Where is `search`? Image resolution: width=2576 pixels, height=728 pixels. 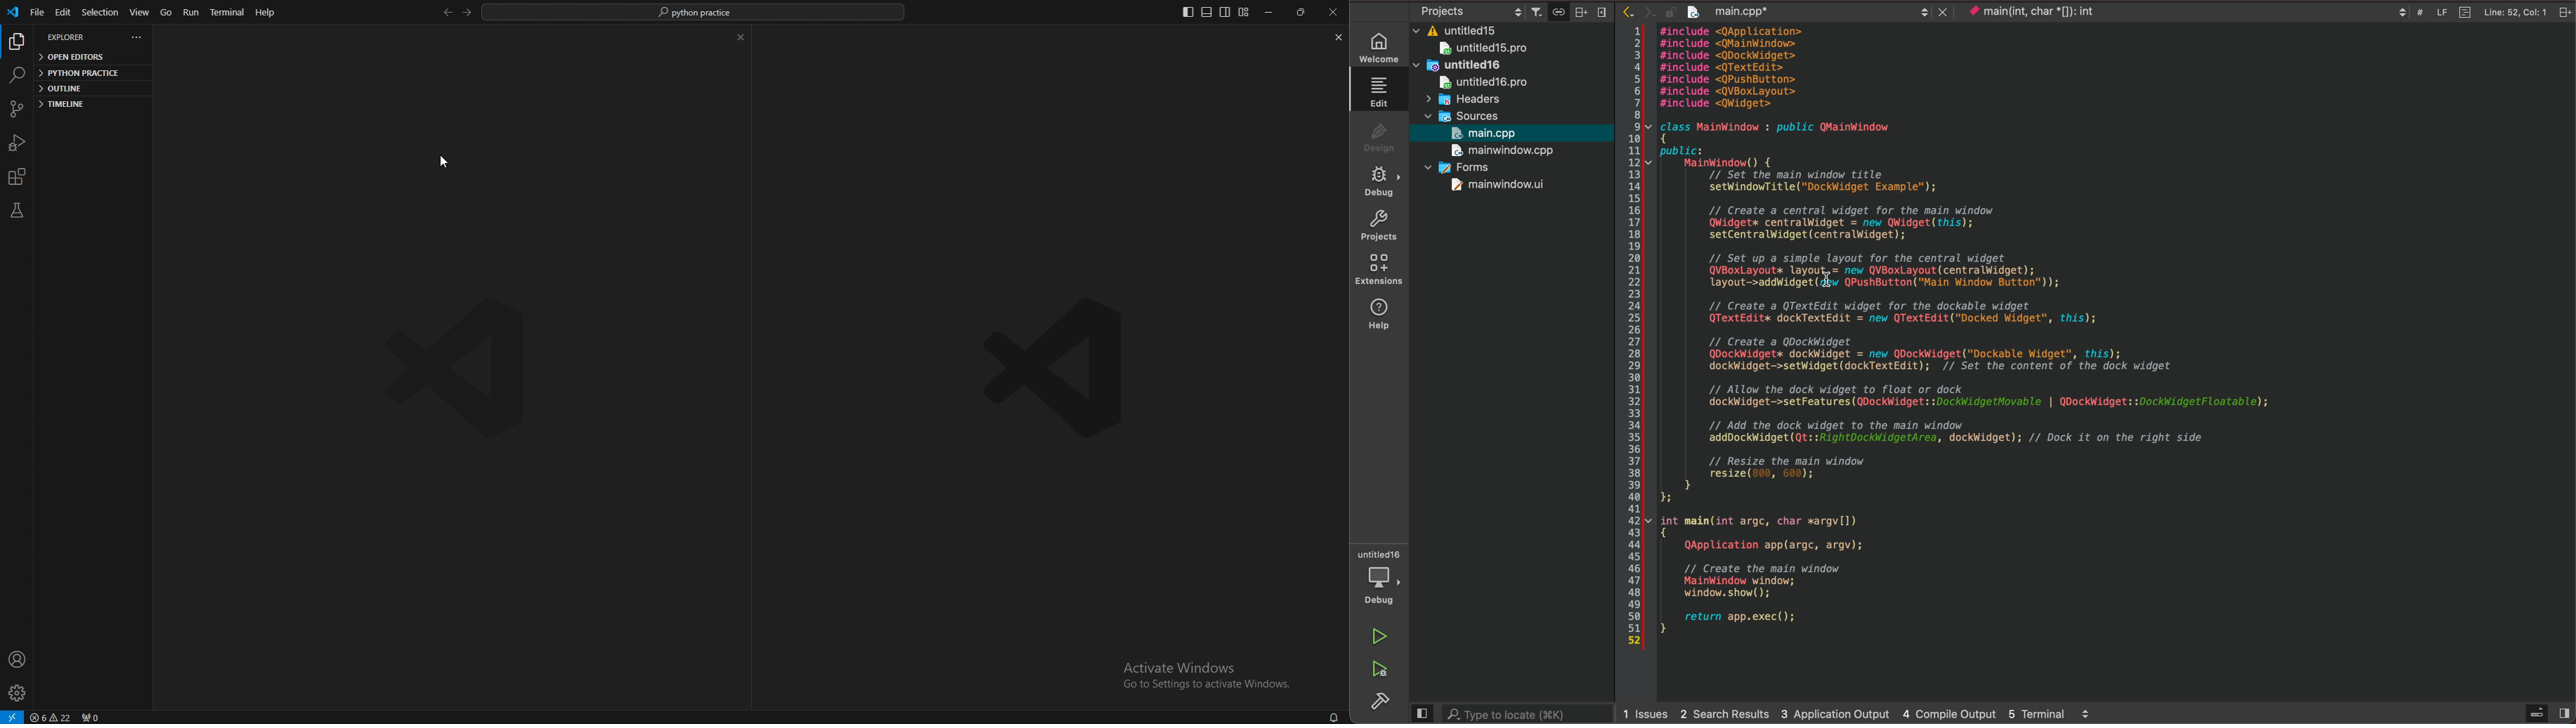 search is located at coordinates (1524, 714).